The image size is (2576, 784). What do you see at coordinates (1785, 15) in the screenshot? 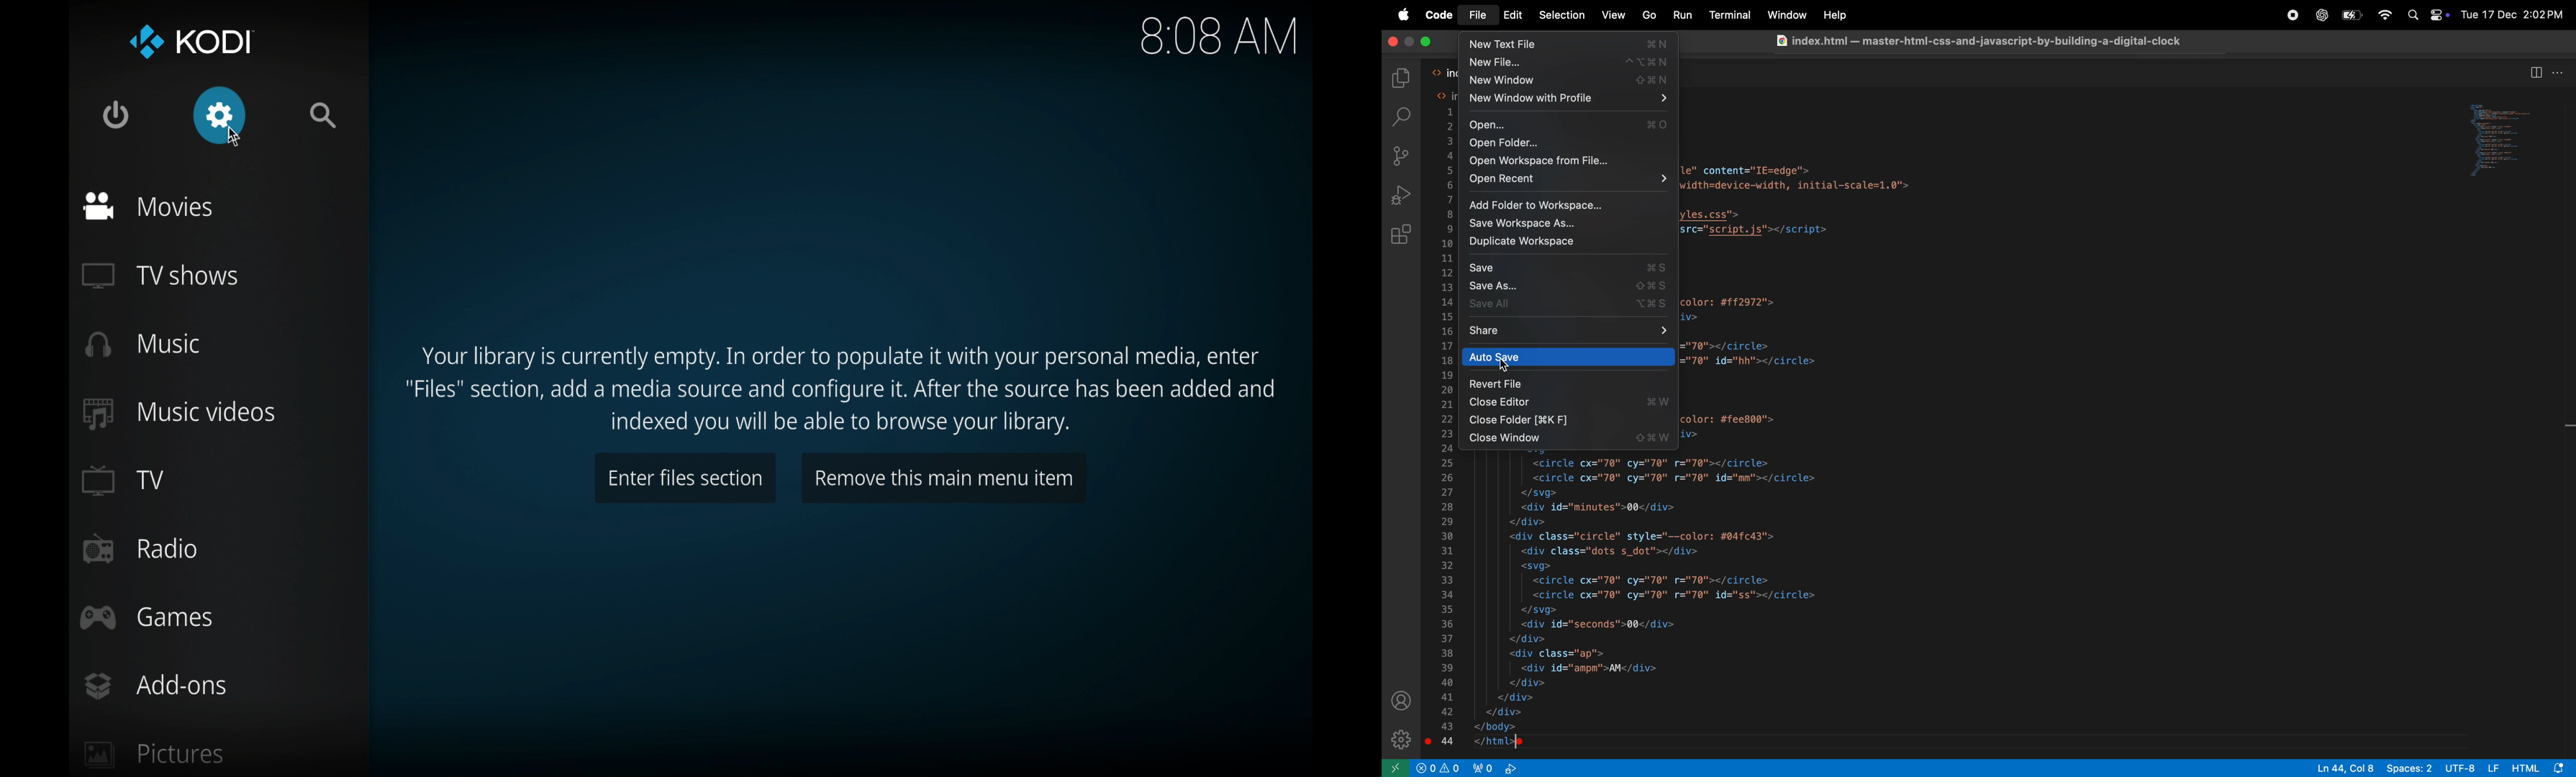
I see `window` at bounding box center [1785, 15].